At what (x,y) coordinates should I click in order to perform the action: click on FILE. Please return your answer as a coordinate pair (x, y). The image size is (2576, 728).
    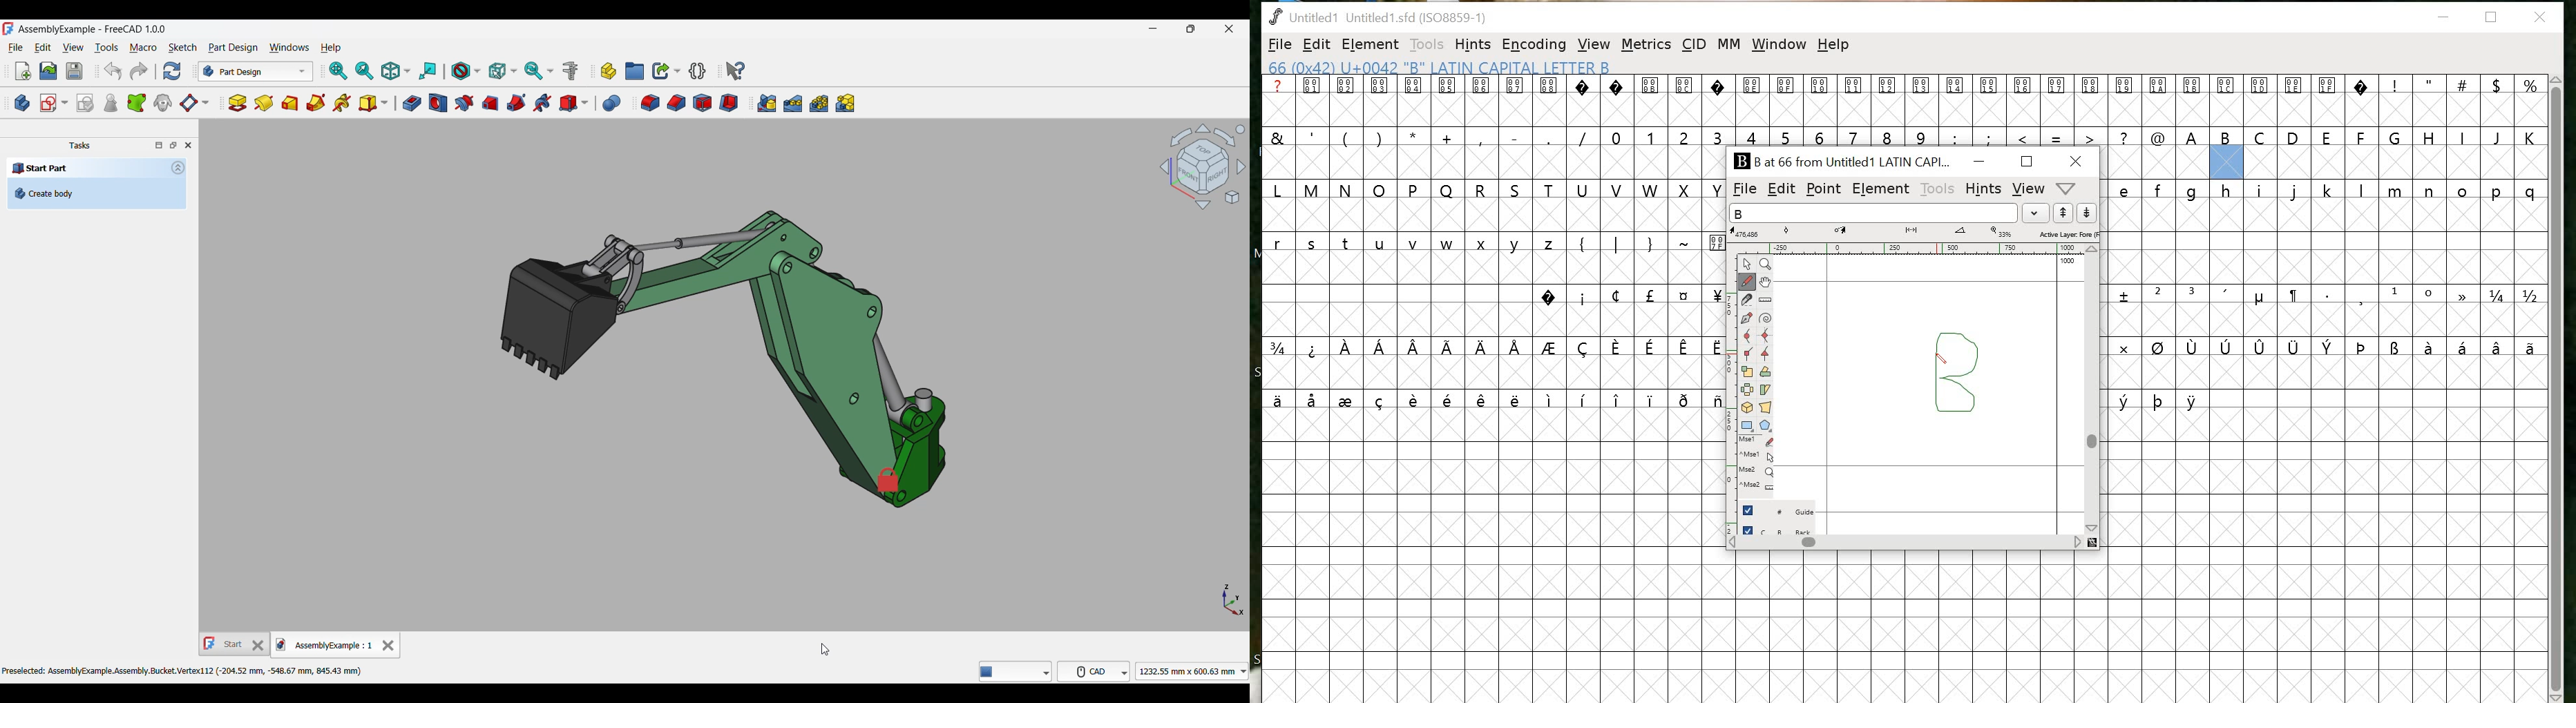
    Looking at the image, I should click on (1742, 189).